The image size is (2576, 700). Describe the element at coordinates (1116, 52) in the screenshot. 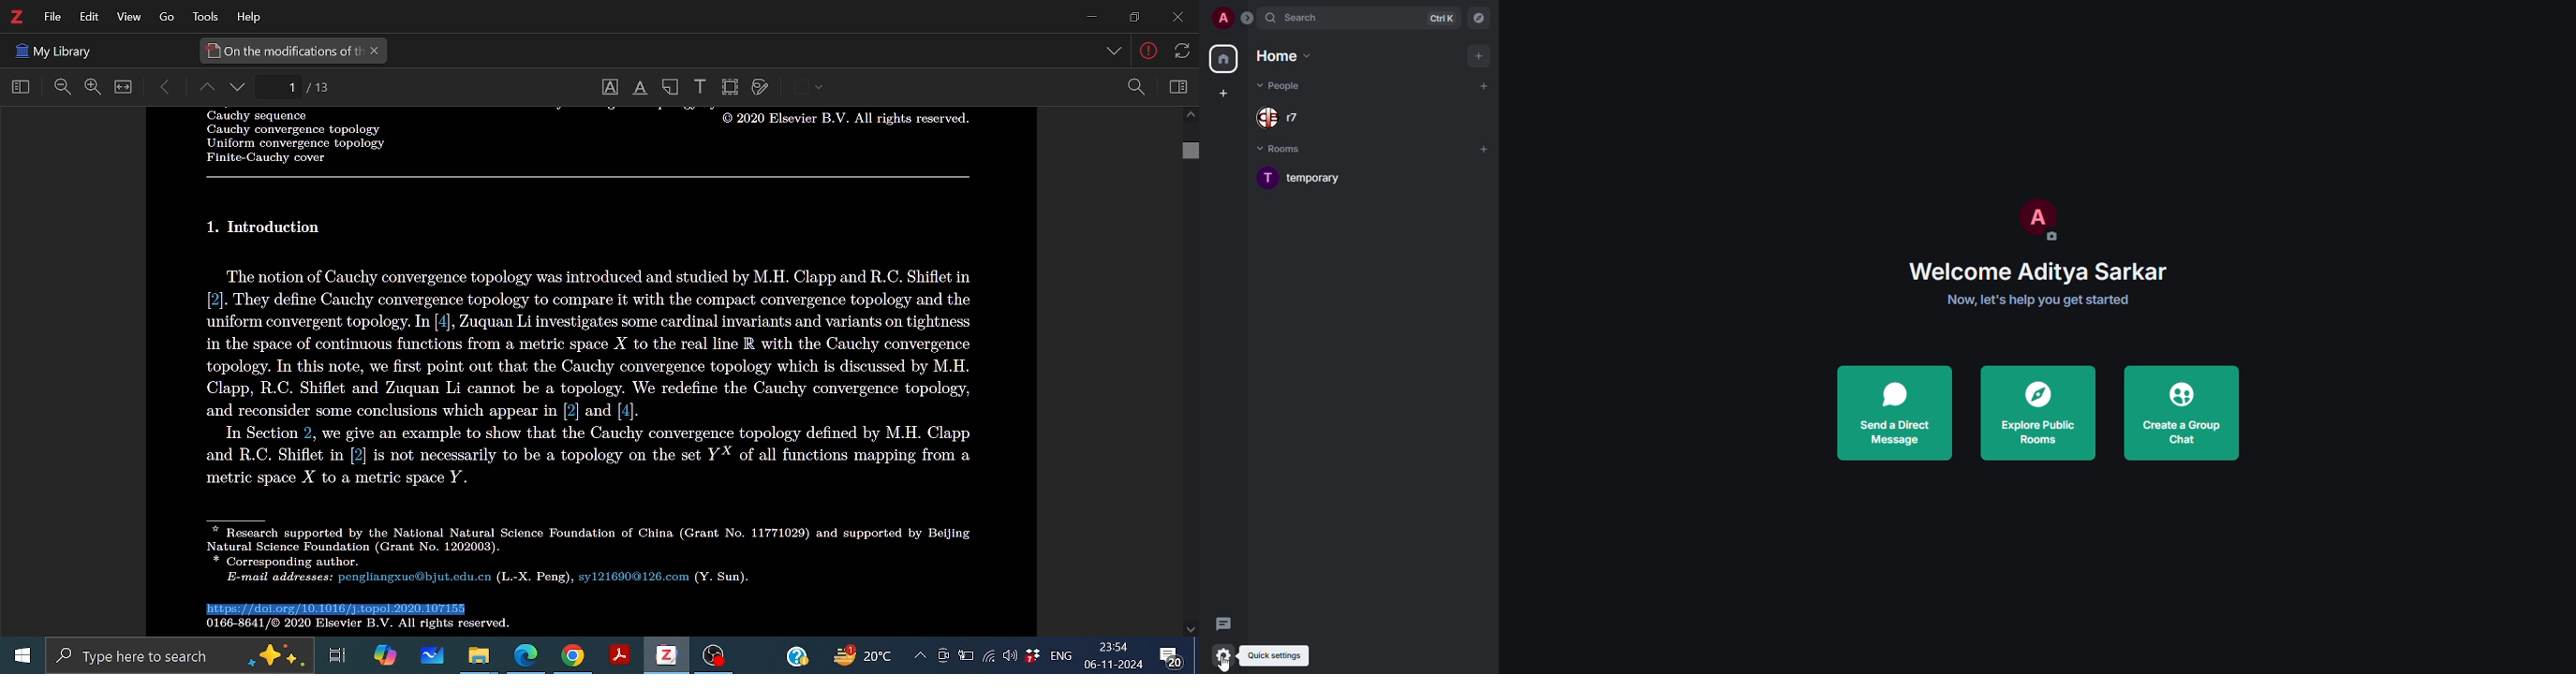

I see `` at that location.